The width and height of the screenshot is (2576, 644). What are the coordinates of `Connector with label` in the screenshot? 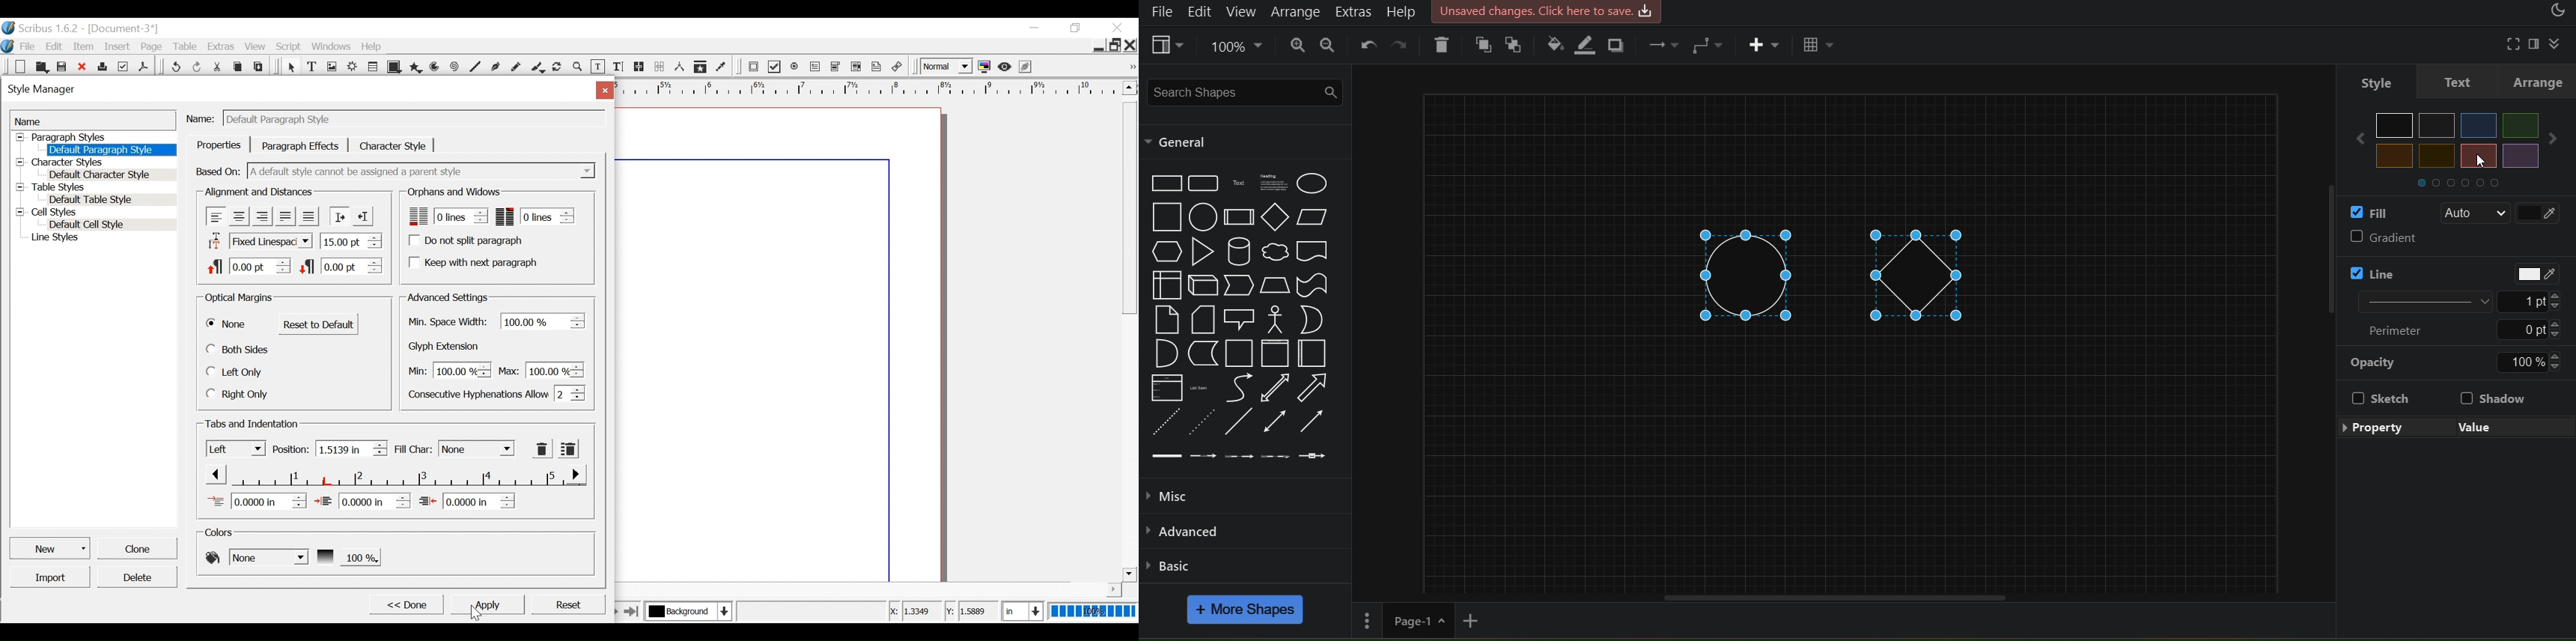 It's located at (1202, 458).